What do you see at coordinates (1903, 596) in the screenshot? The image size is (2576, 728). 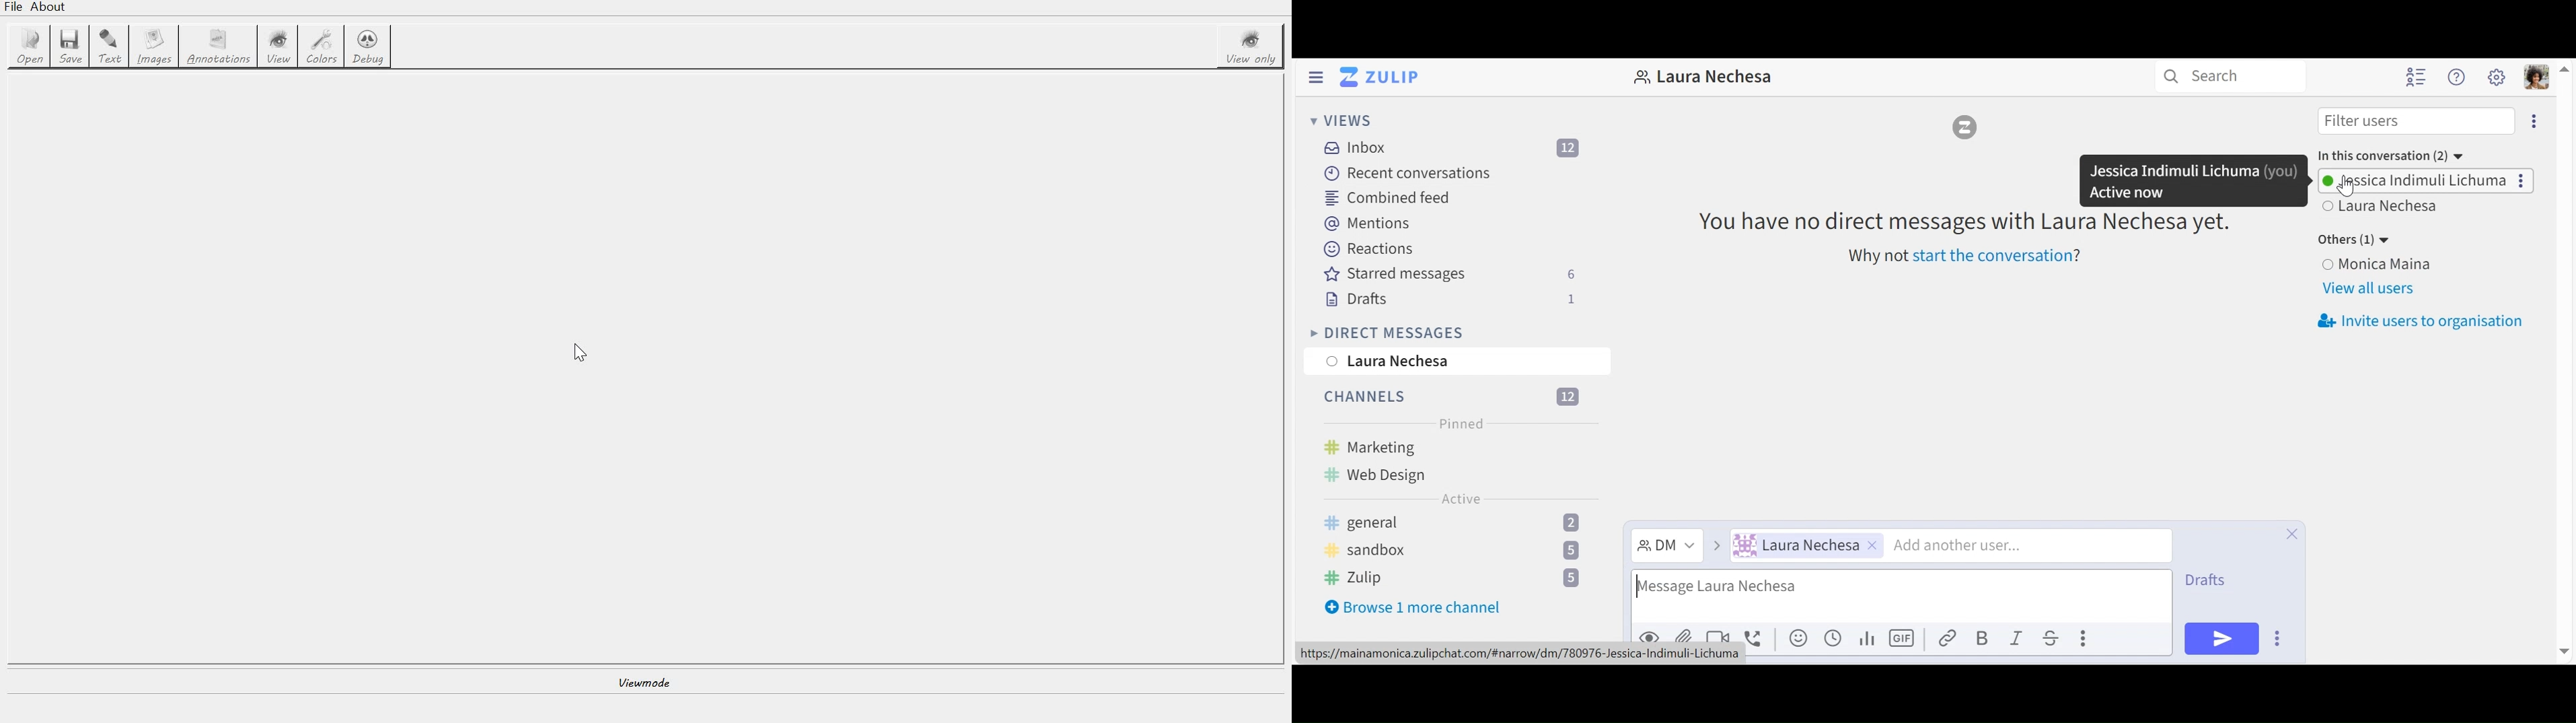 I see `Compose message` at bounding box center [1903, 596].